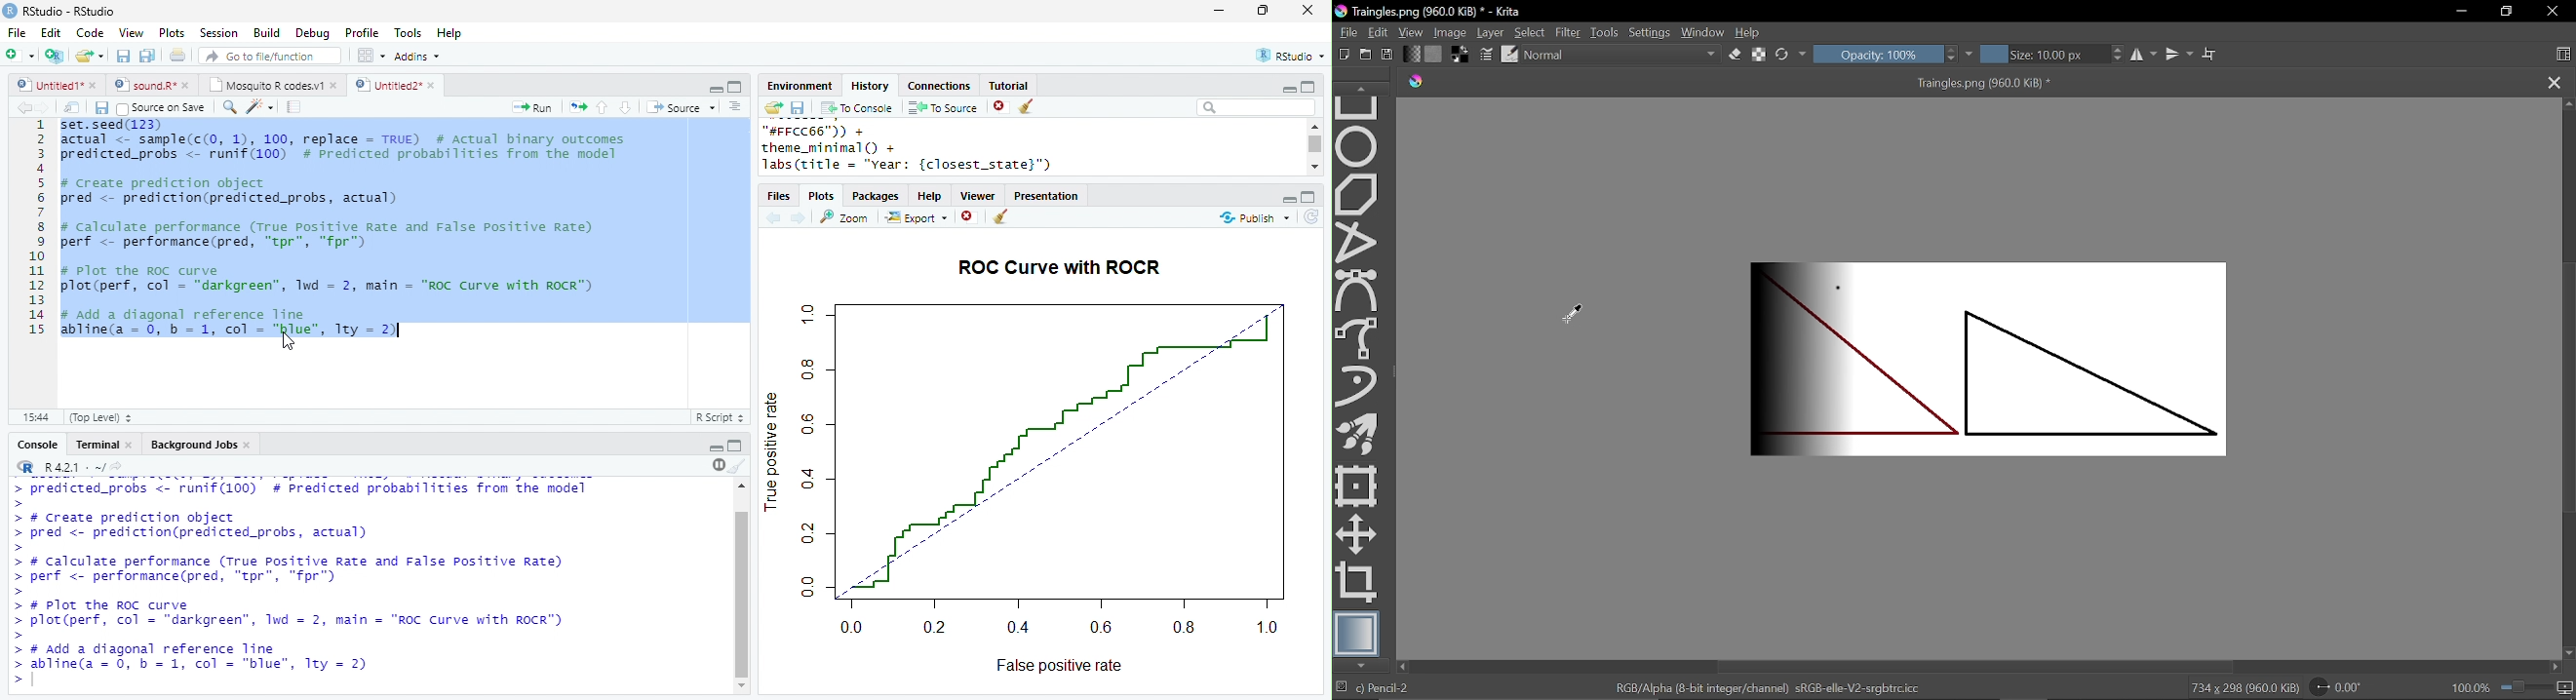 Image resolution: width=2576 pixels, height=700 pixels. I want to click on search bar, so click(1256, 106).